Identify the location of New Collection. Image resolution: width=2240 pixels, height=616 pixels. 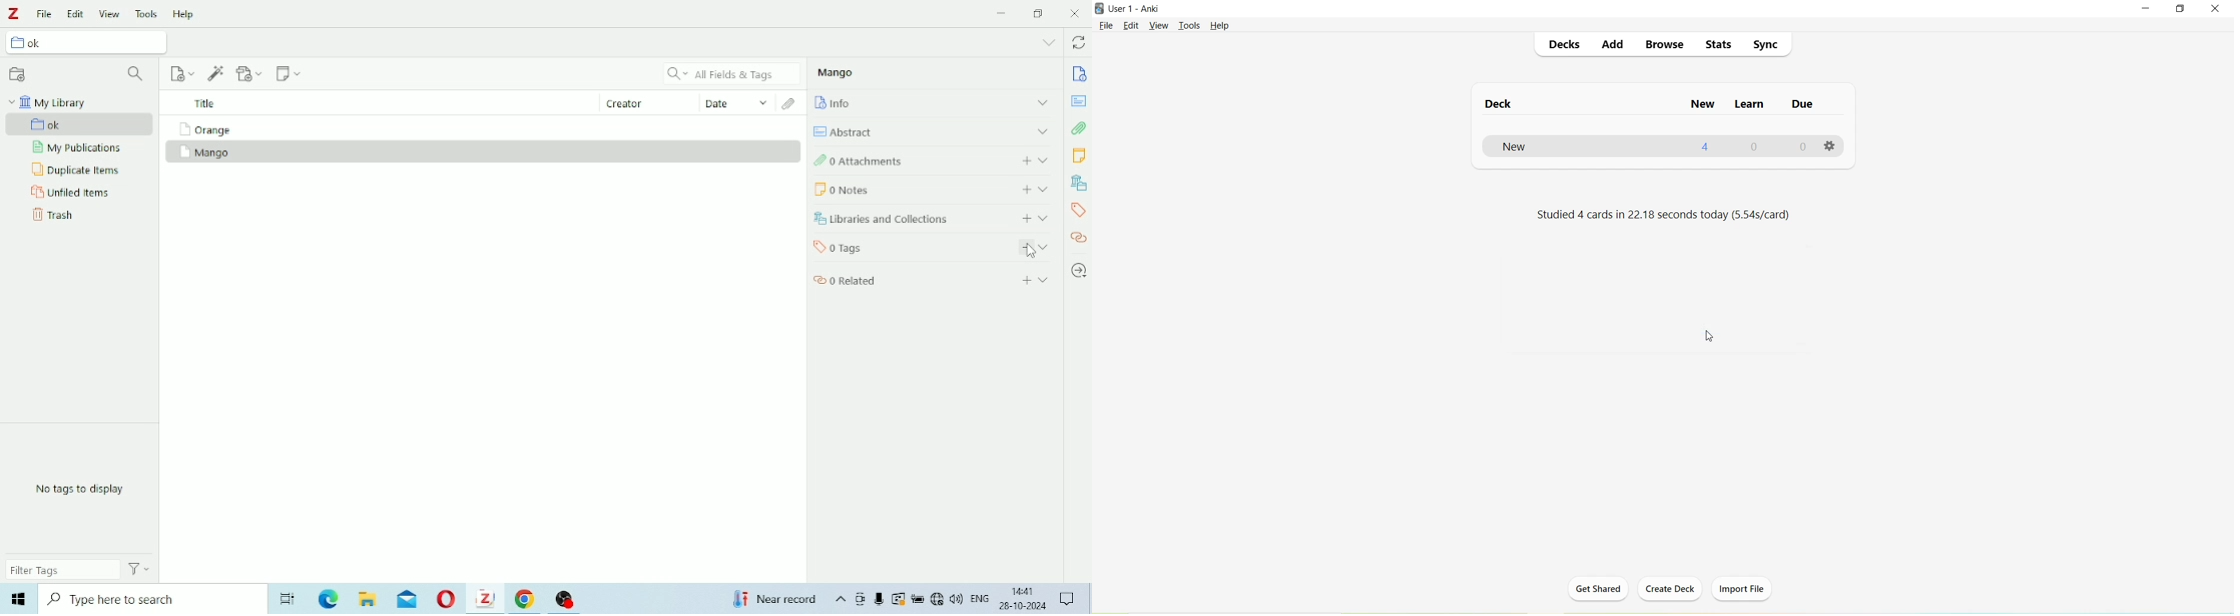
(17, 75).